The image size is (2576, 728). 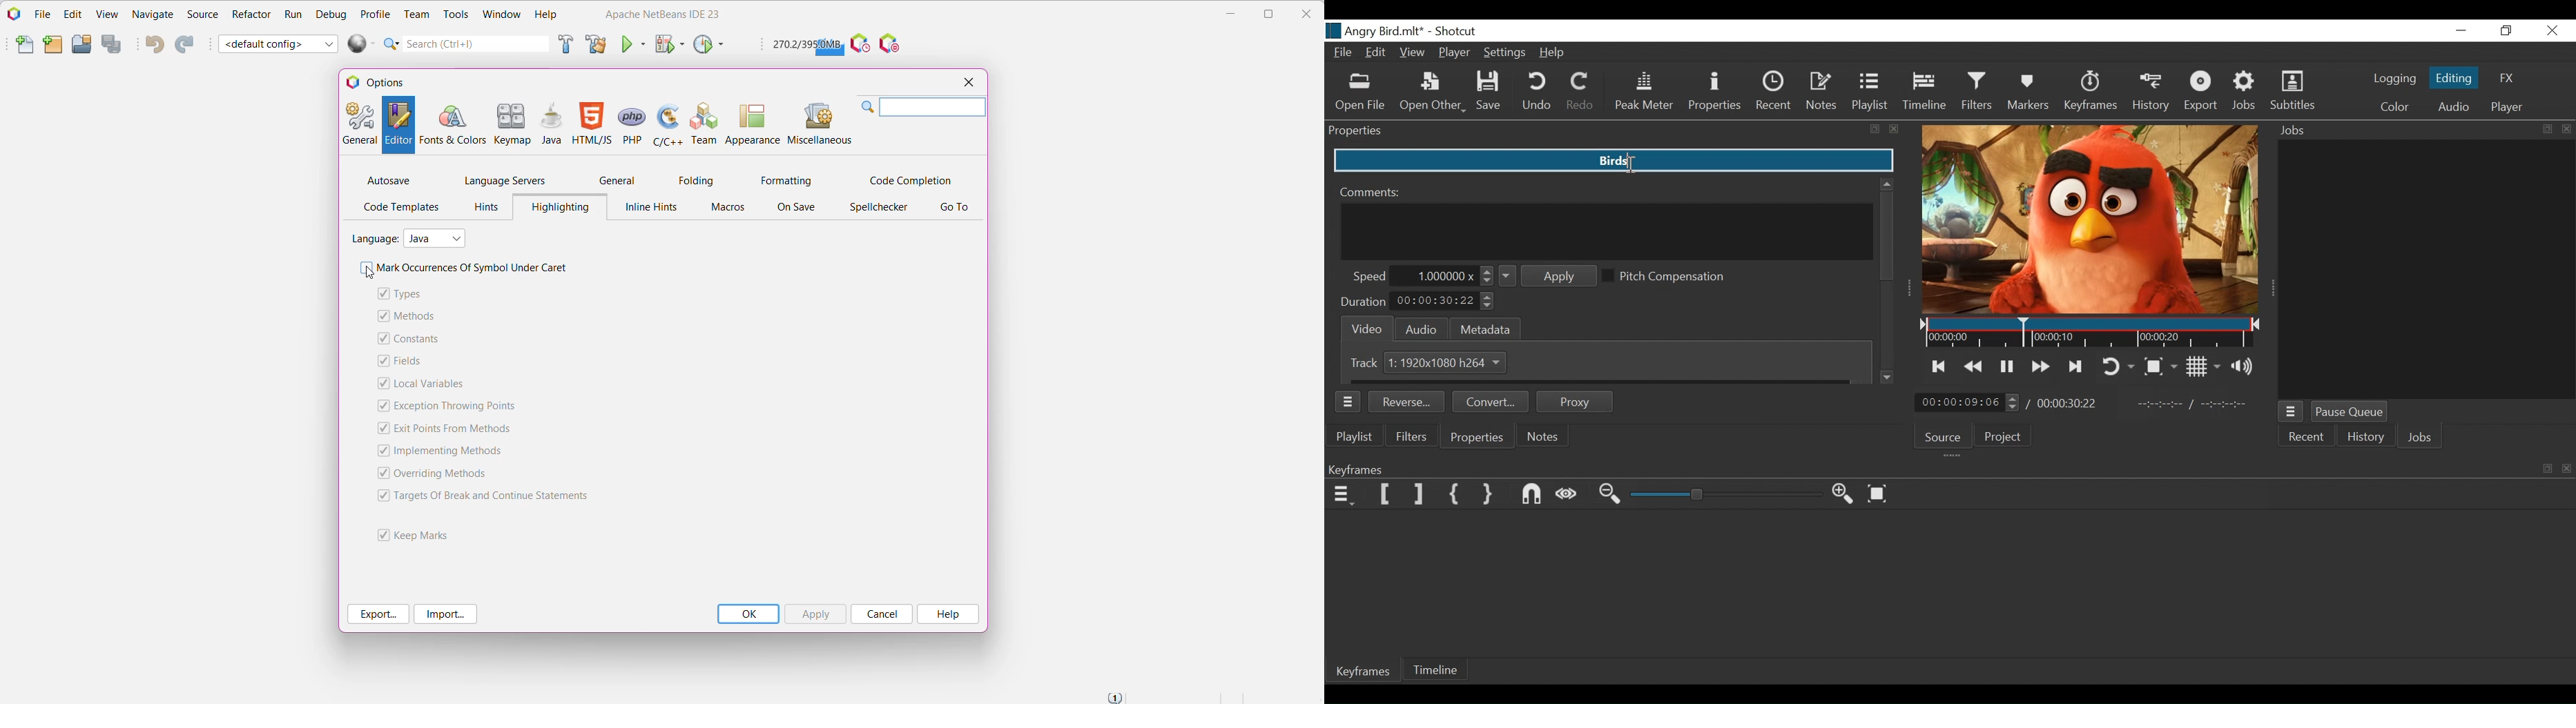 What do you see at coordinates (1491, 93) in the screenshot?
I see `Save` at bounding box center [1491, 93].